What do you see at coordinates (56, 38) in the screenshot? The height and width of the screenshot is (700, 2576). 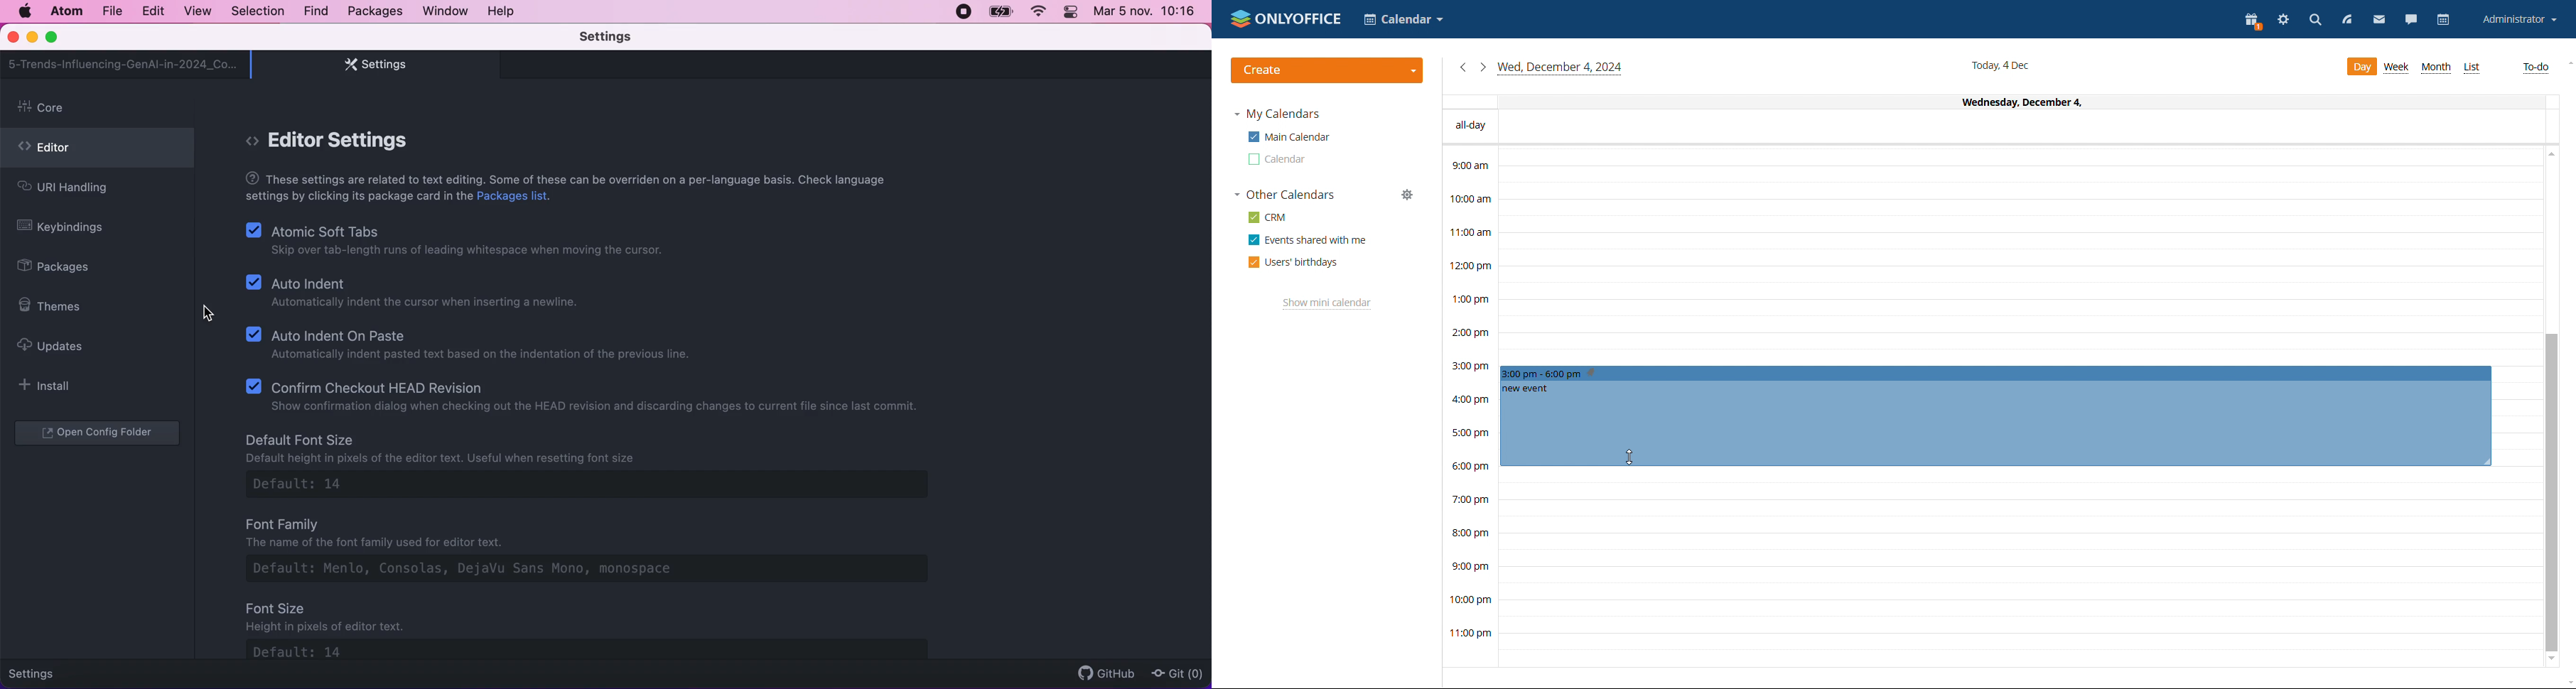 I see `maximize` at bounding box center [56, 38].